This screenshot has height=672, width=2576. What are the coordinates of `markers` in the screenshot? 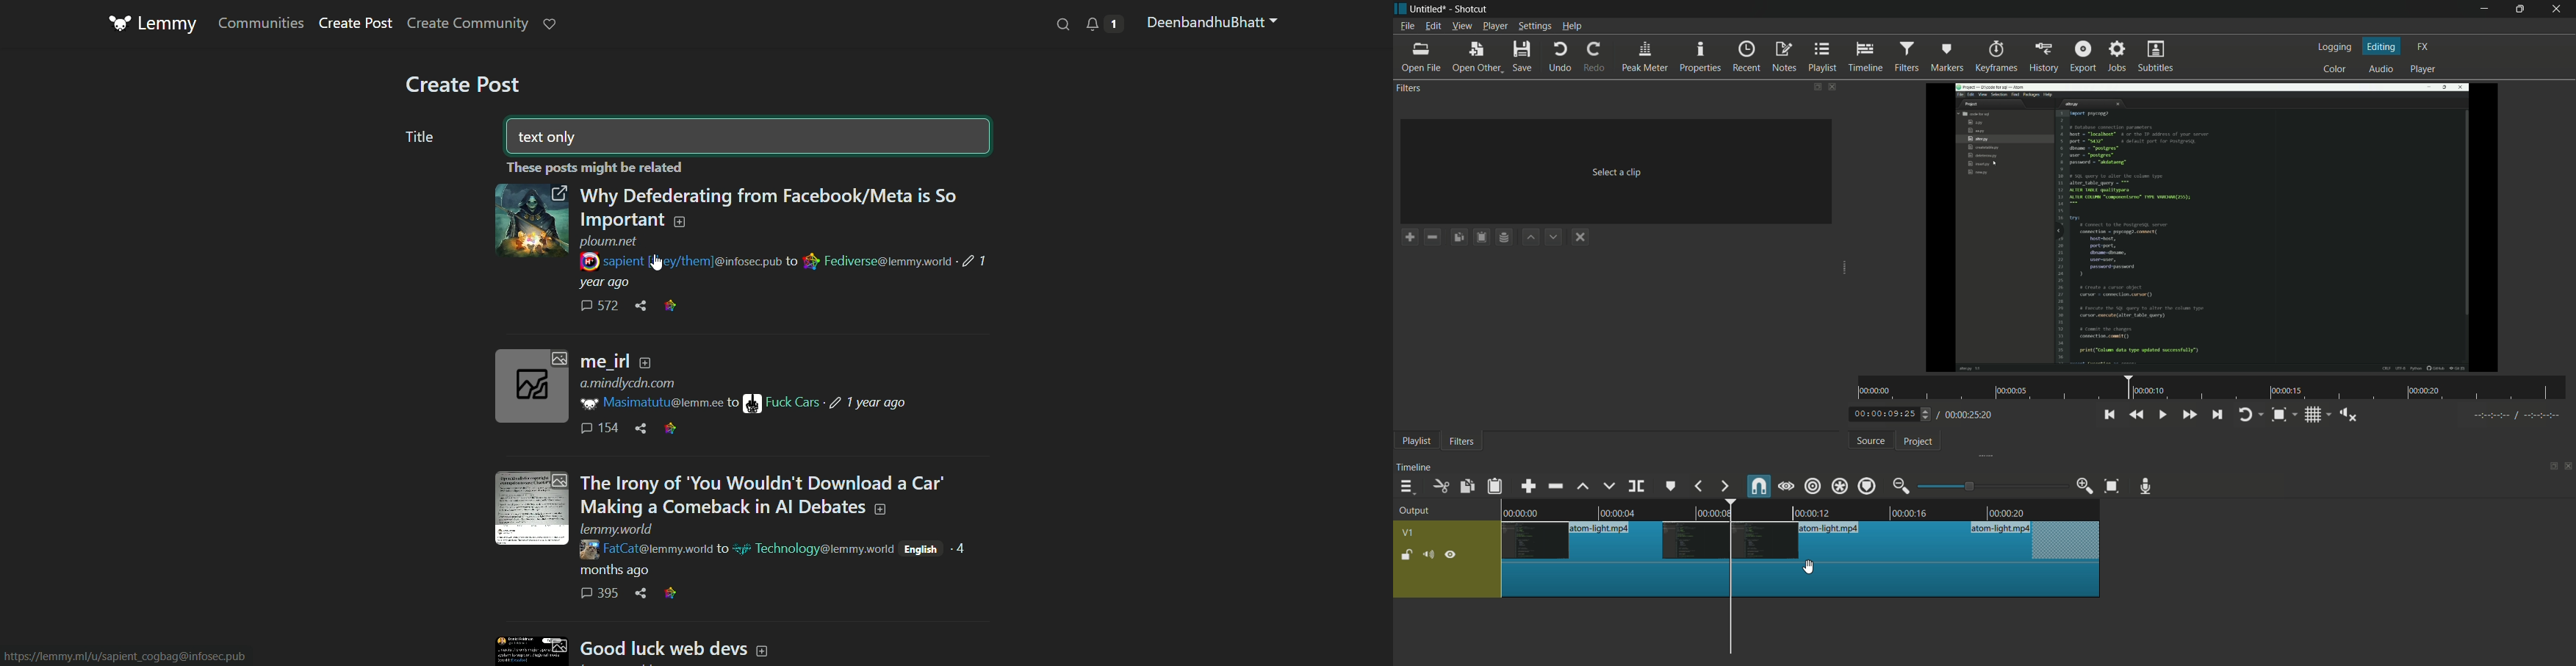 It's located at (1947, 57).